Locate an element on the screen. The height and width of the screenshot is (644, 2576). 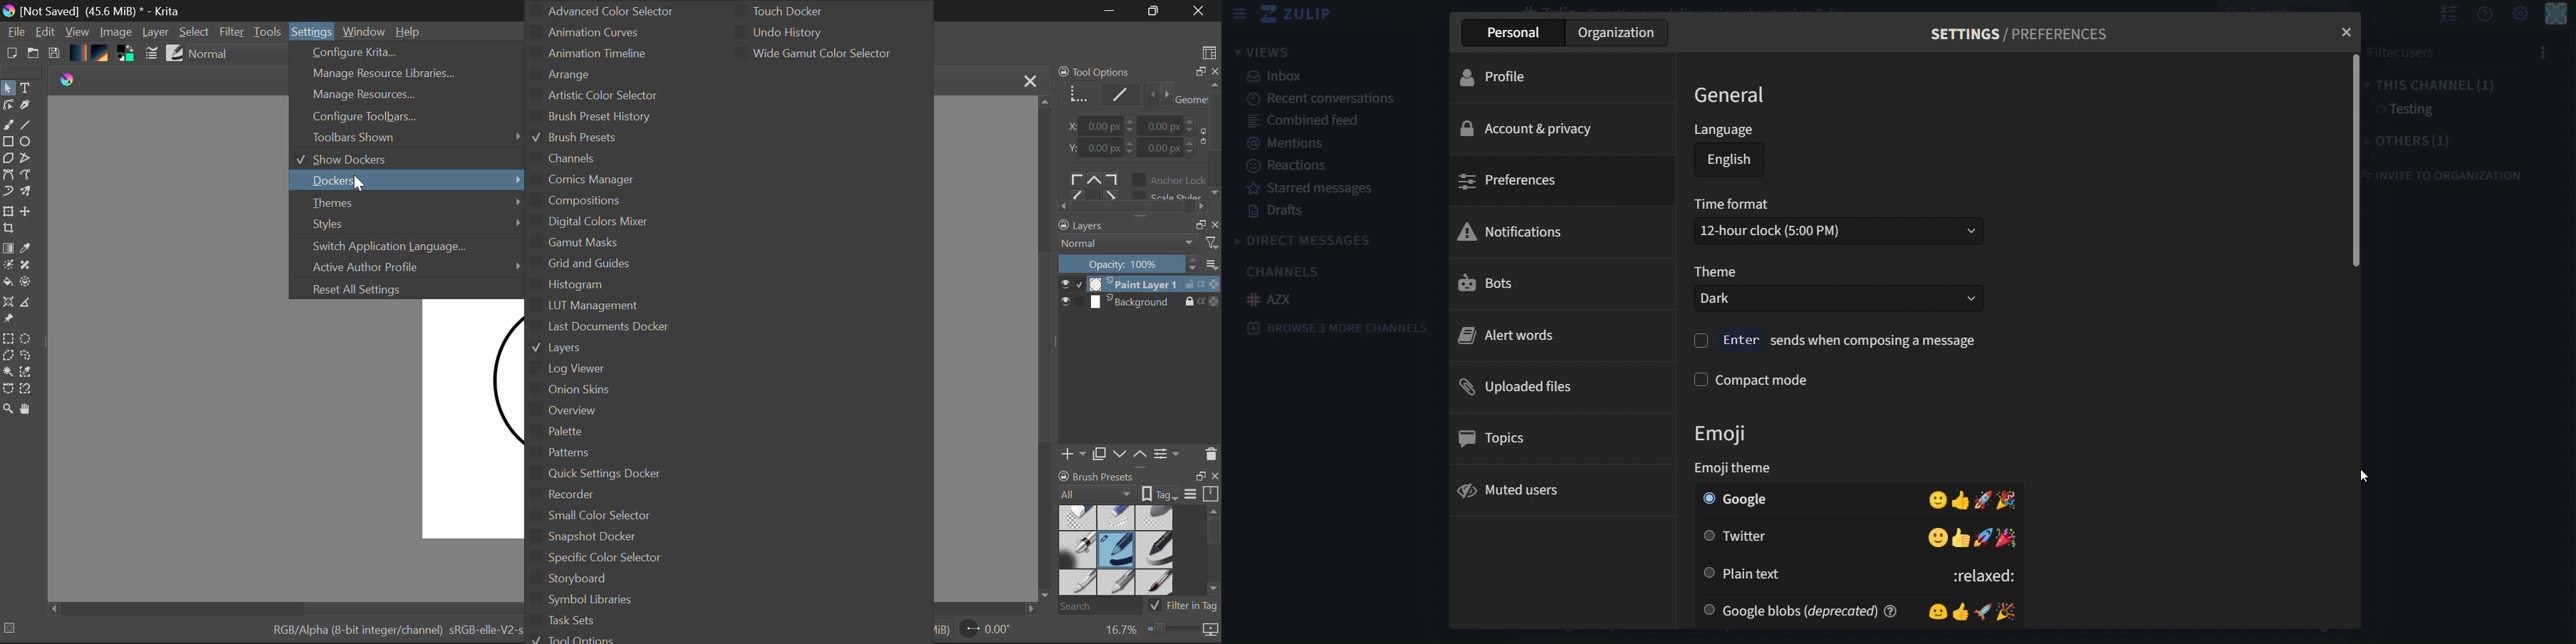
invite to organization is located at coordinates (2450, 175).